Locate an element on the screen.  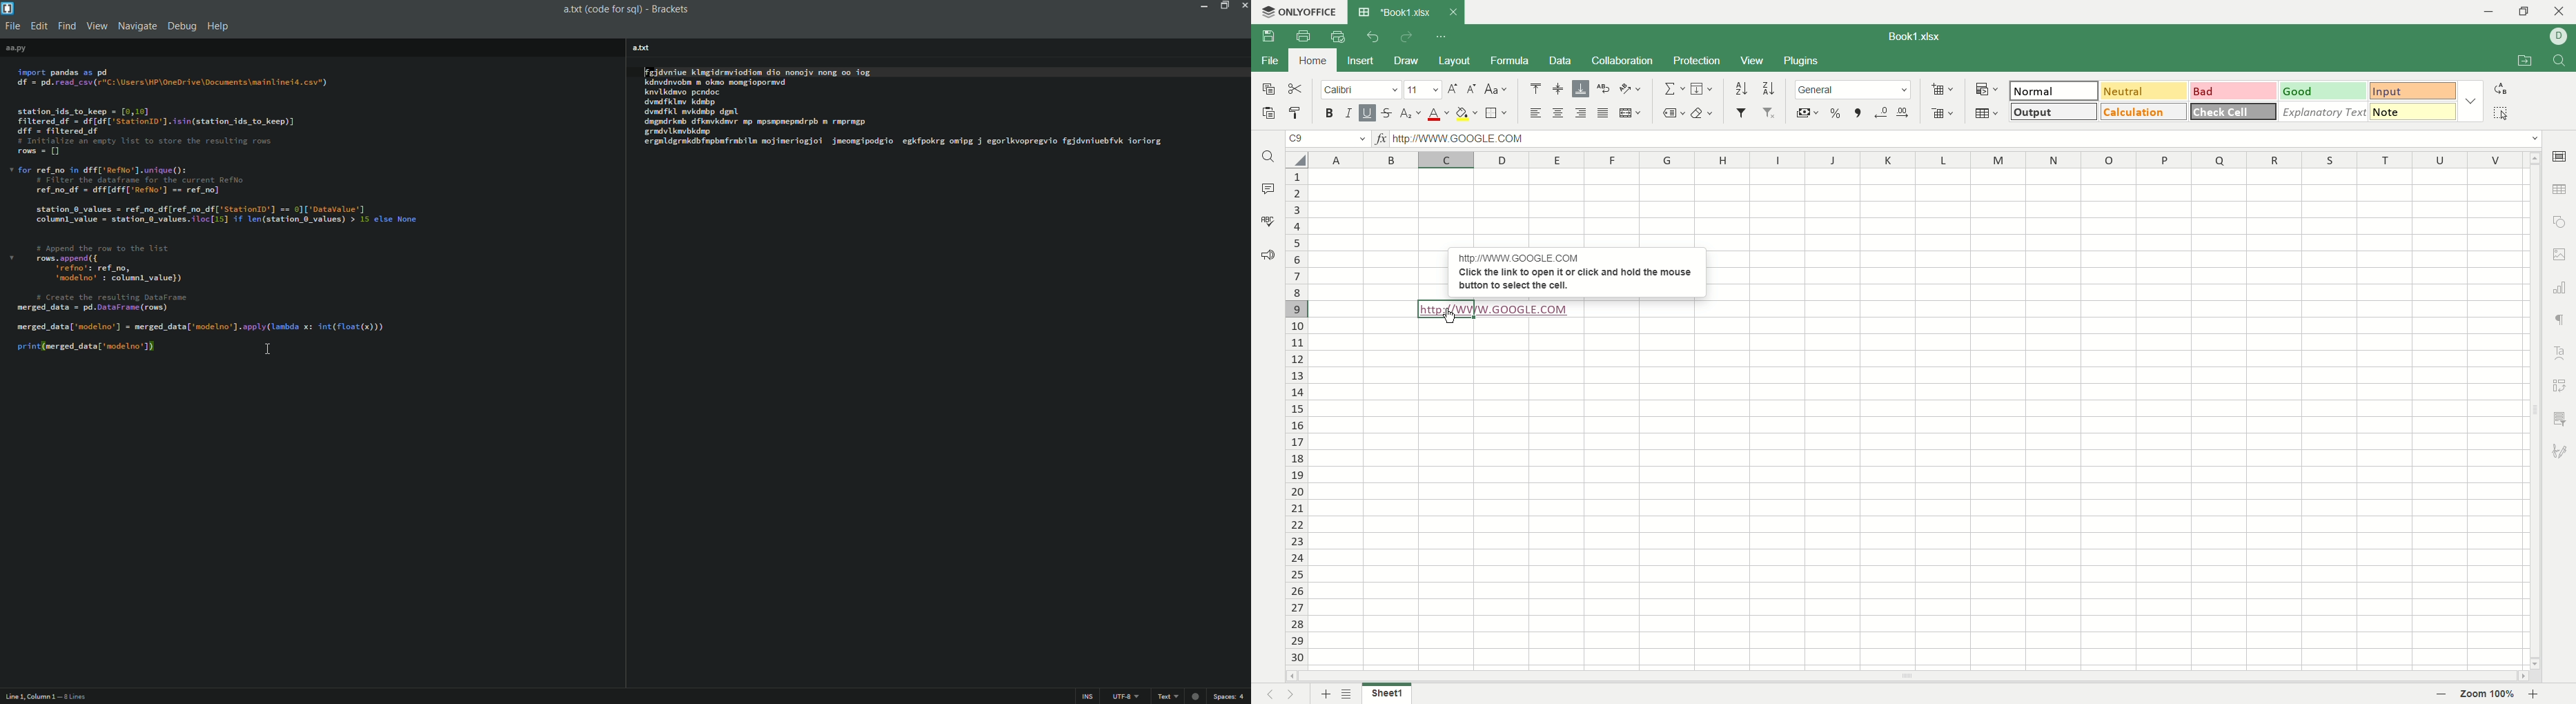
zoom percent is located at coordinates (2490, 694).